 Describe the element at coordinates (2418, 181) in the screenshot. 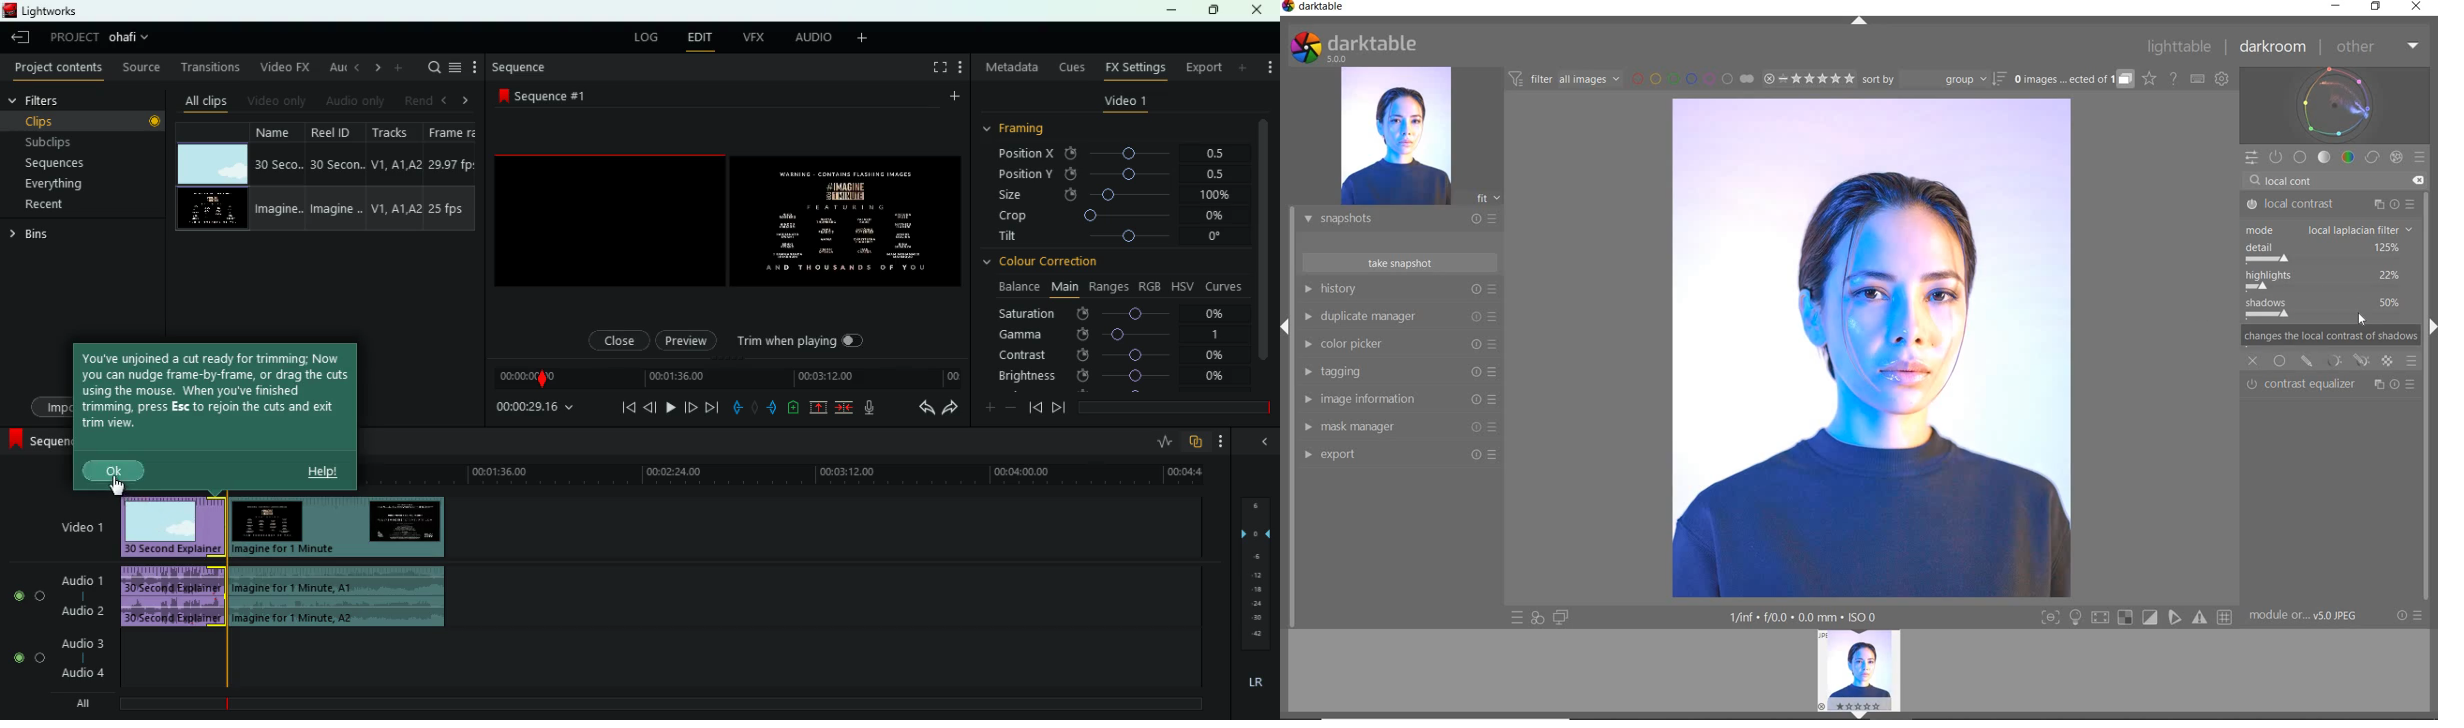

I see `Clear` at that location.